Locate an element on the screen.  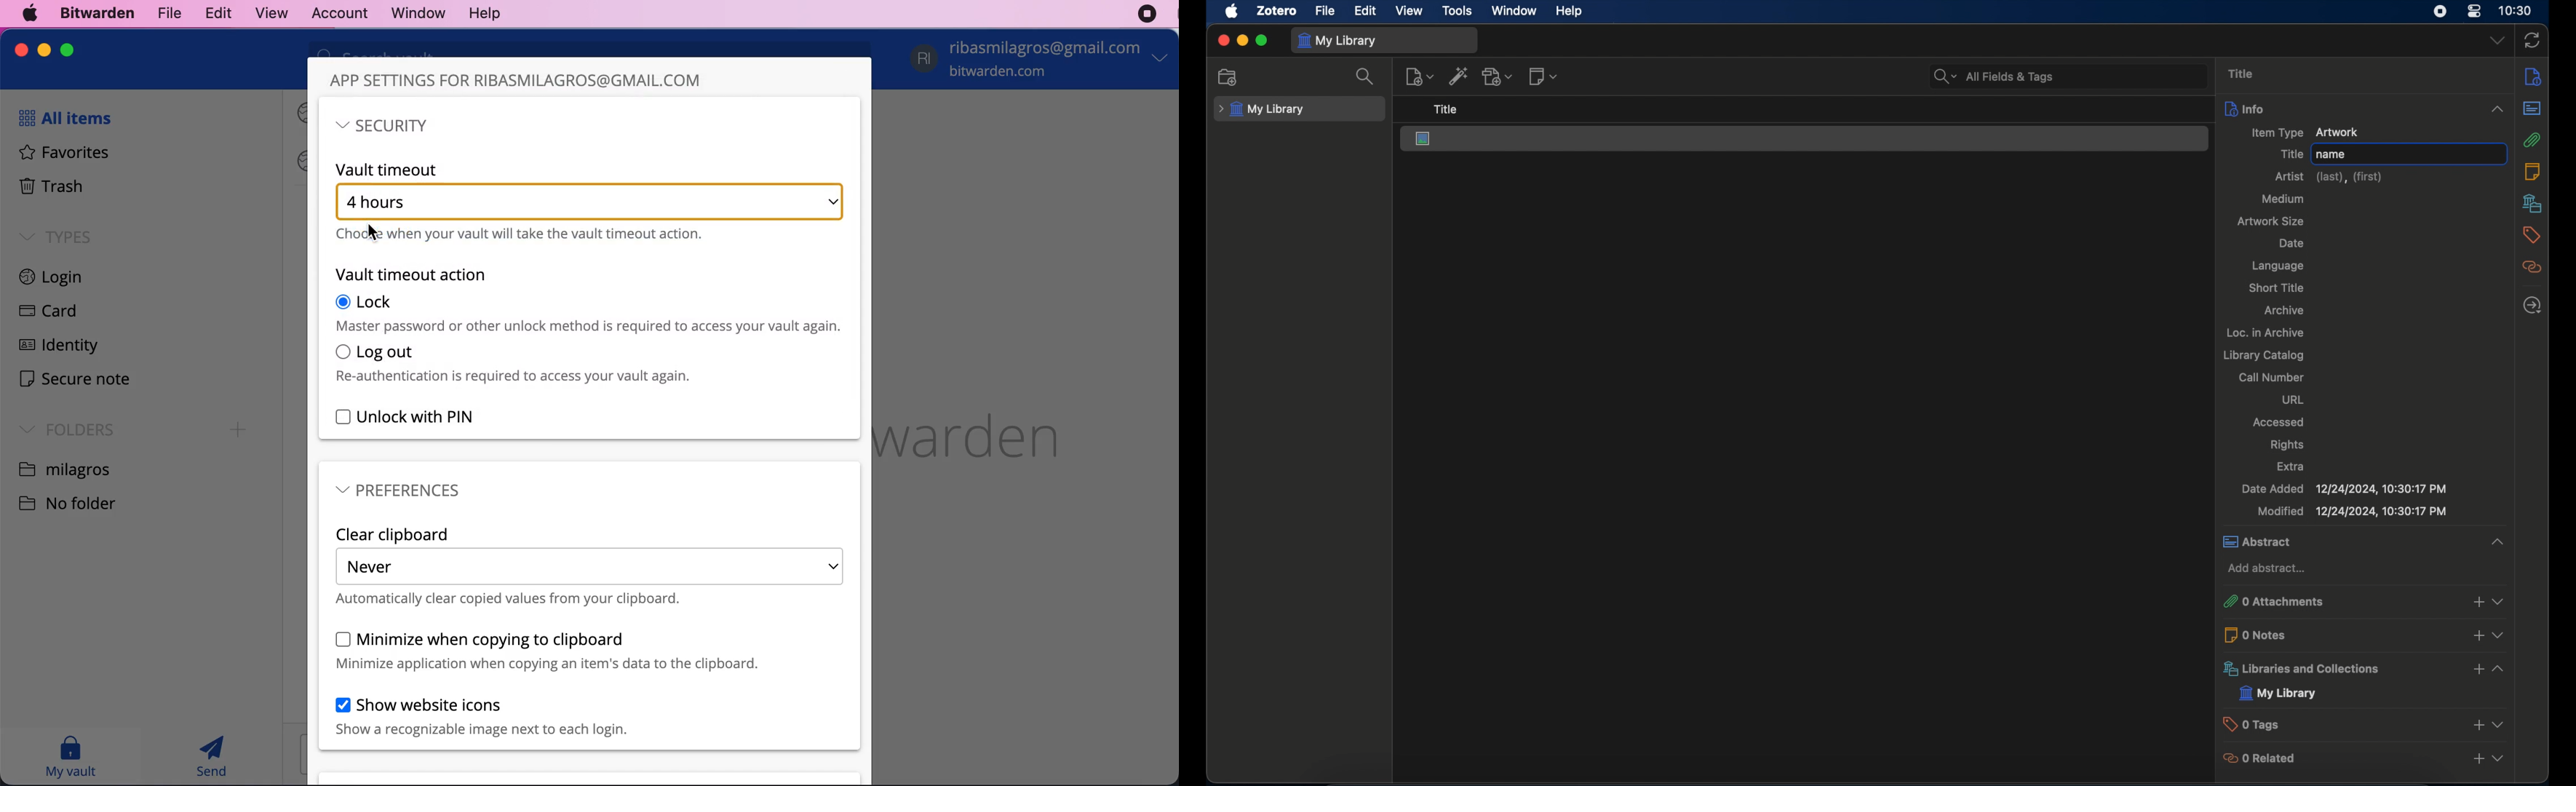
Add folder is located at coordinates (238, 430).